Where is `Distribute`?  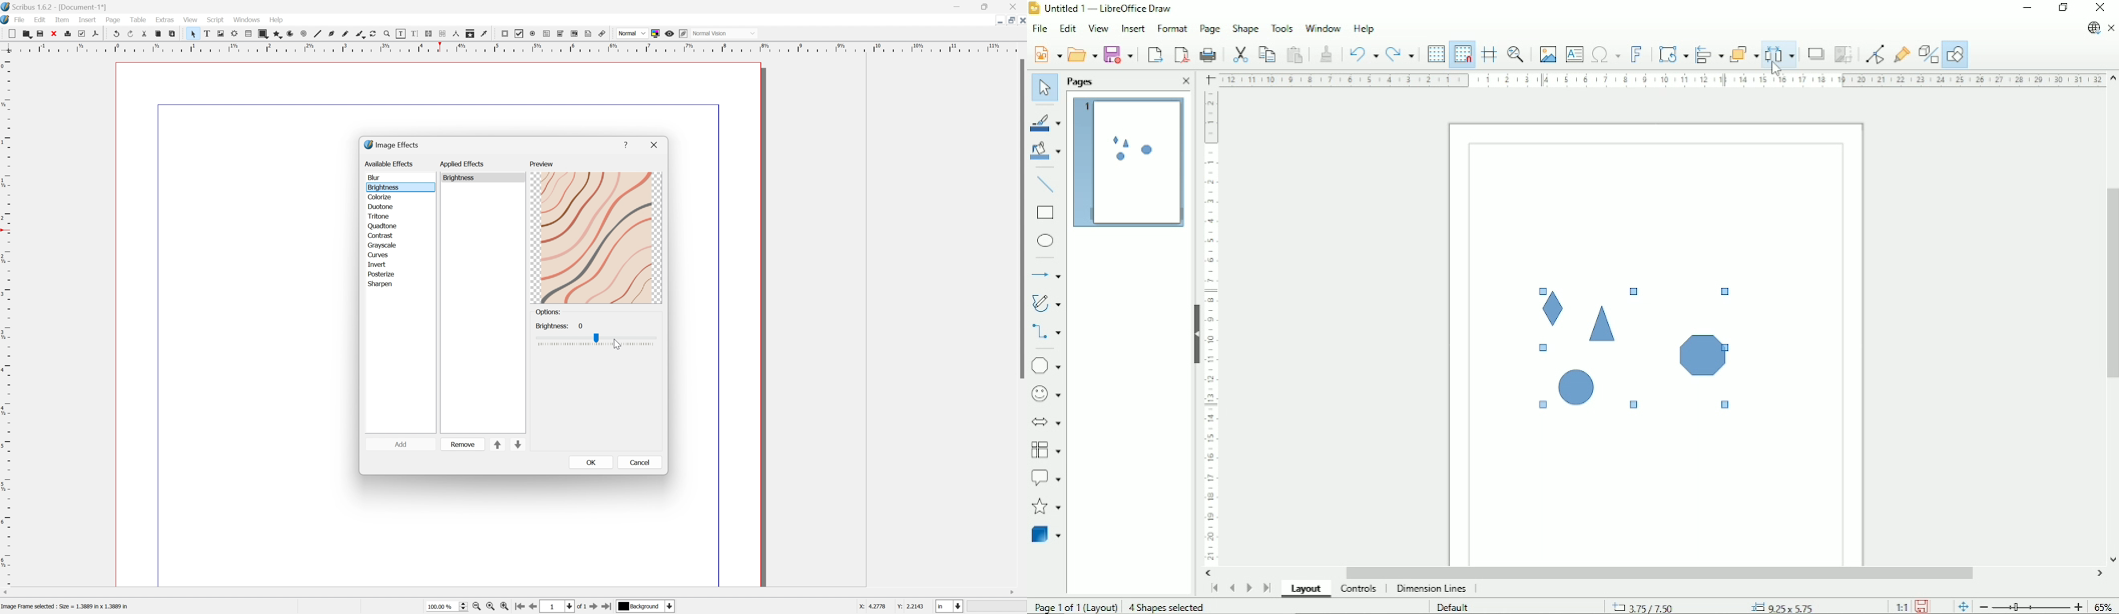
Distribute is located at coordinates (1779, 53).